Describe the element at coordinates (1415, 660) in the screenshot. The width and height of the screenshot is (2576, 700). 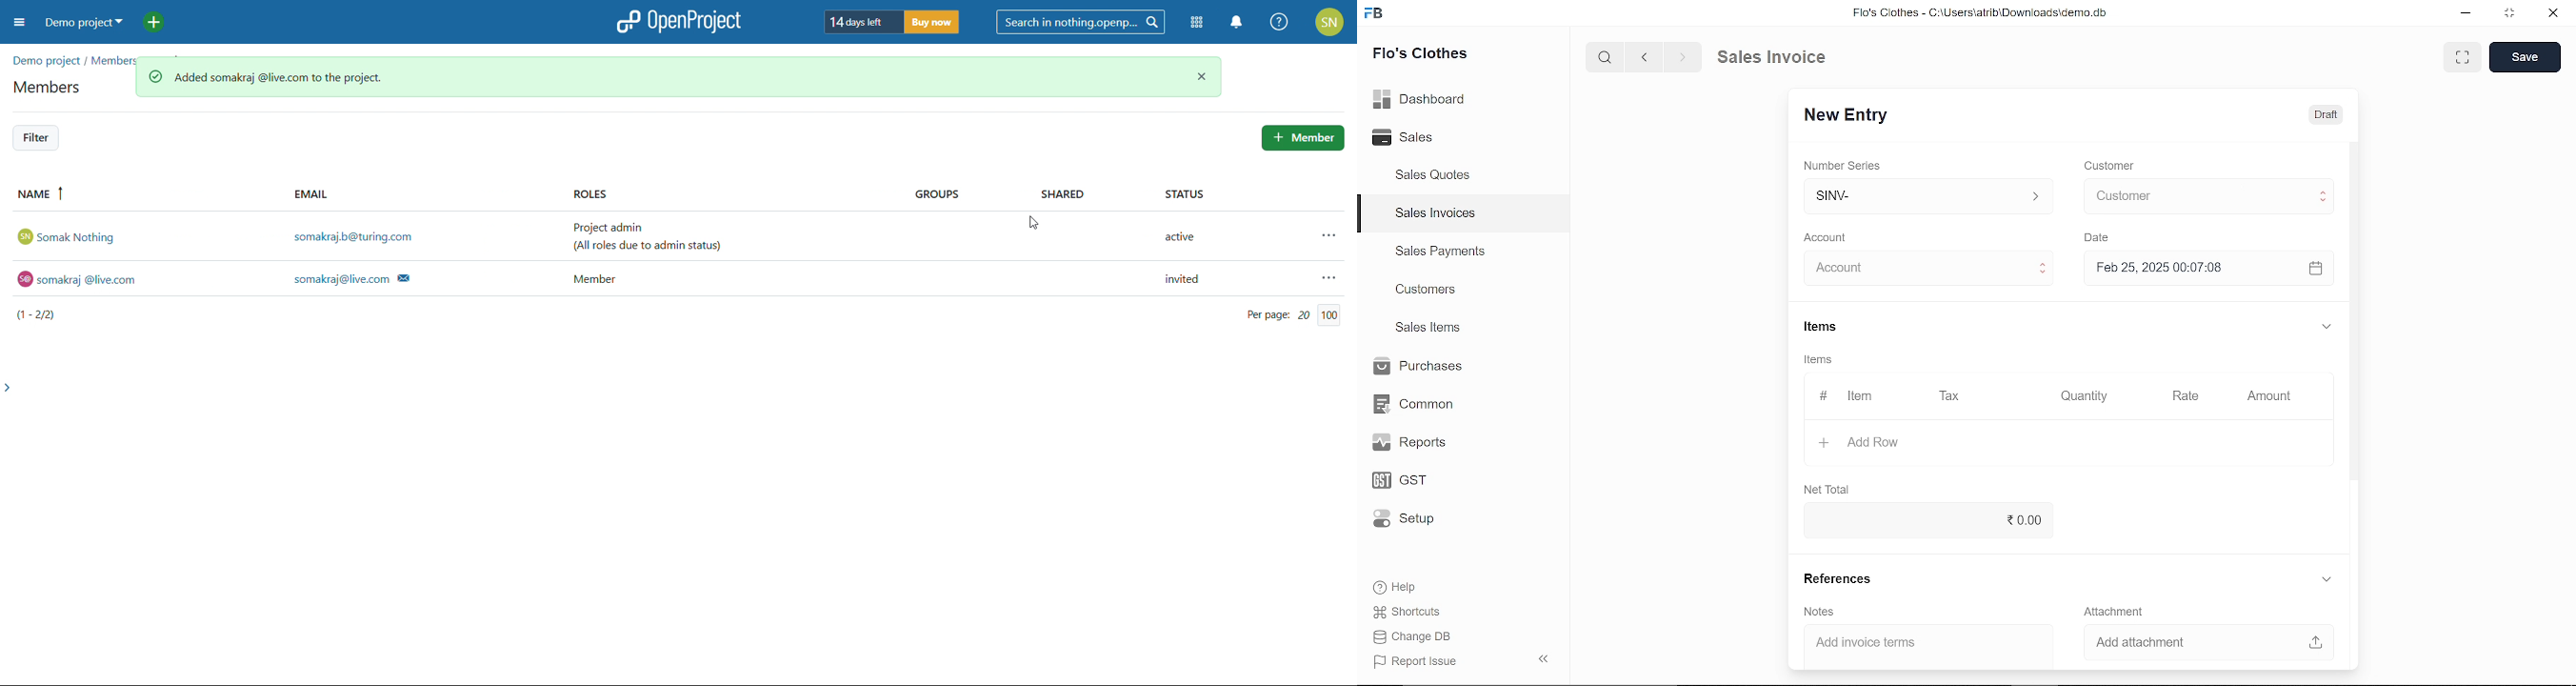
I see `Report Issue` at that location.